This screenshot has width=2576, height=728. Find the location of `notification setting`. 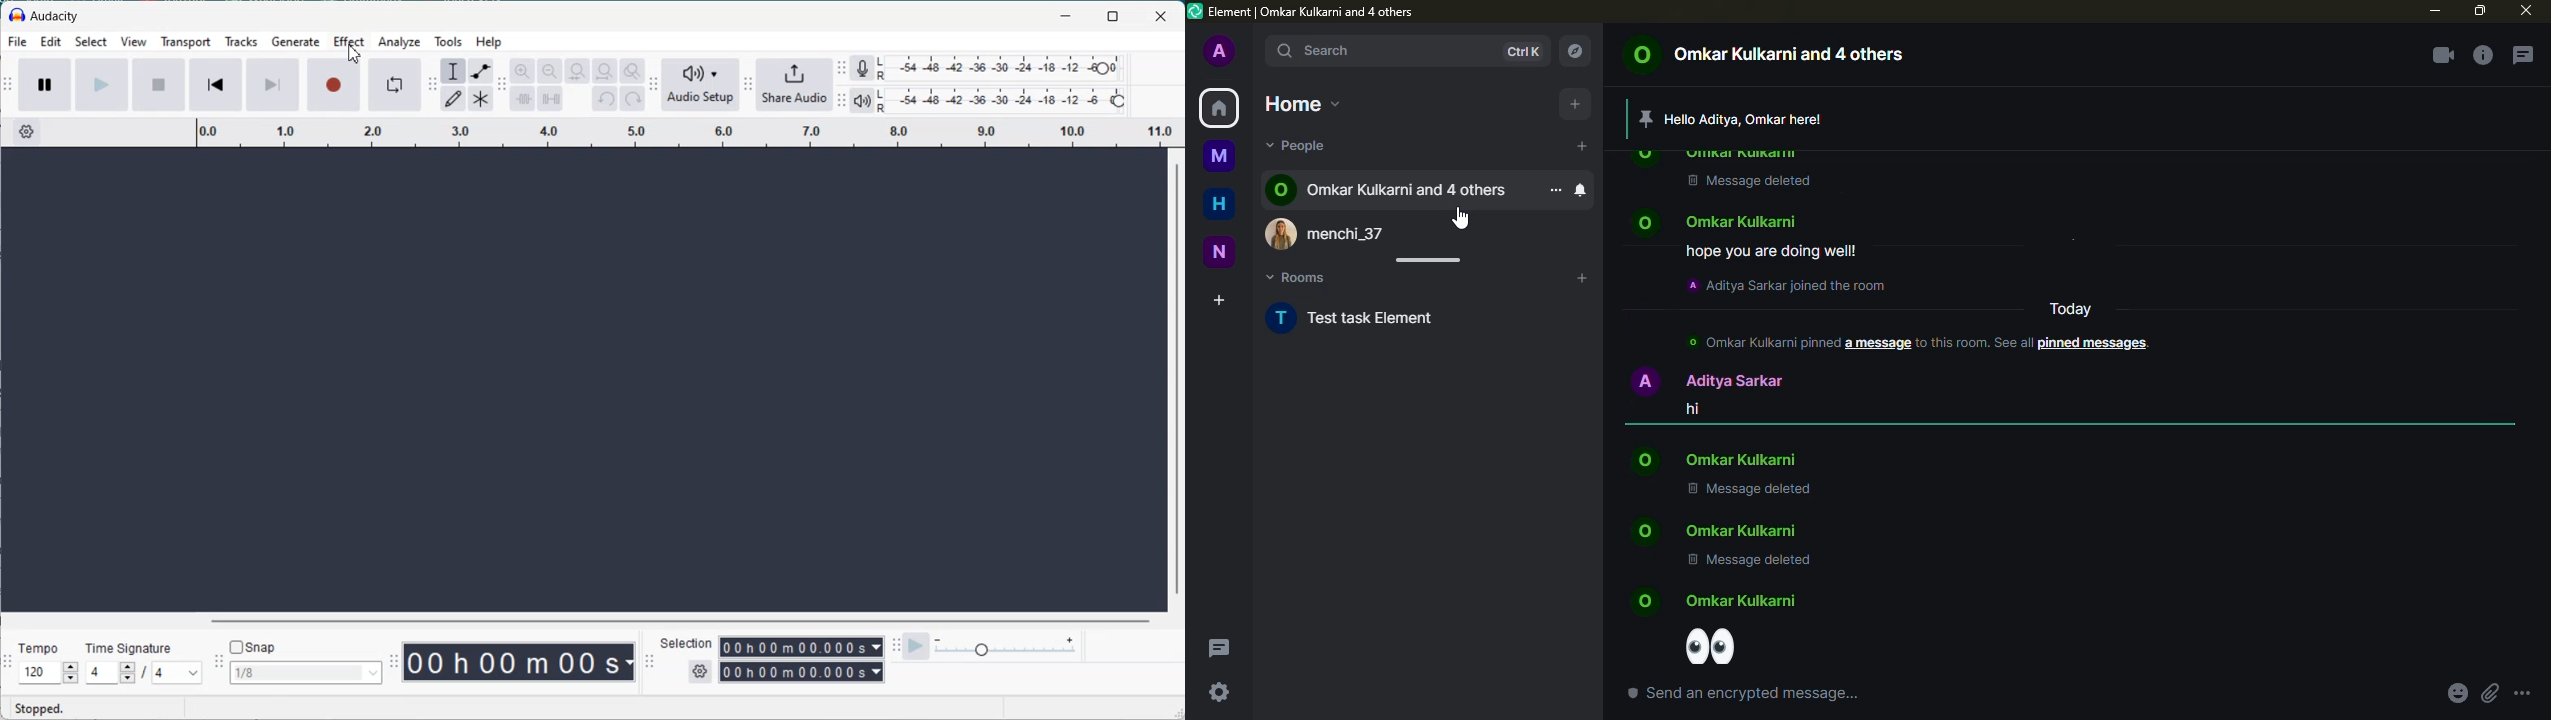

notification setting is located at coordinates (1580, 189).